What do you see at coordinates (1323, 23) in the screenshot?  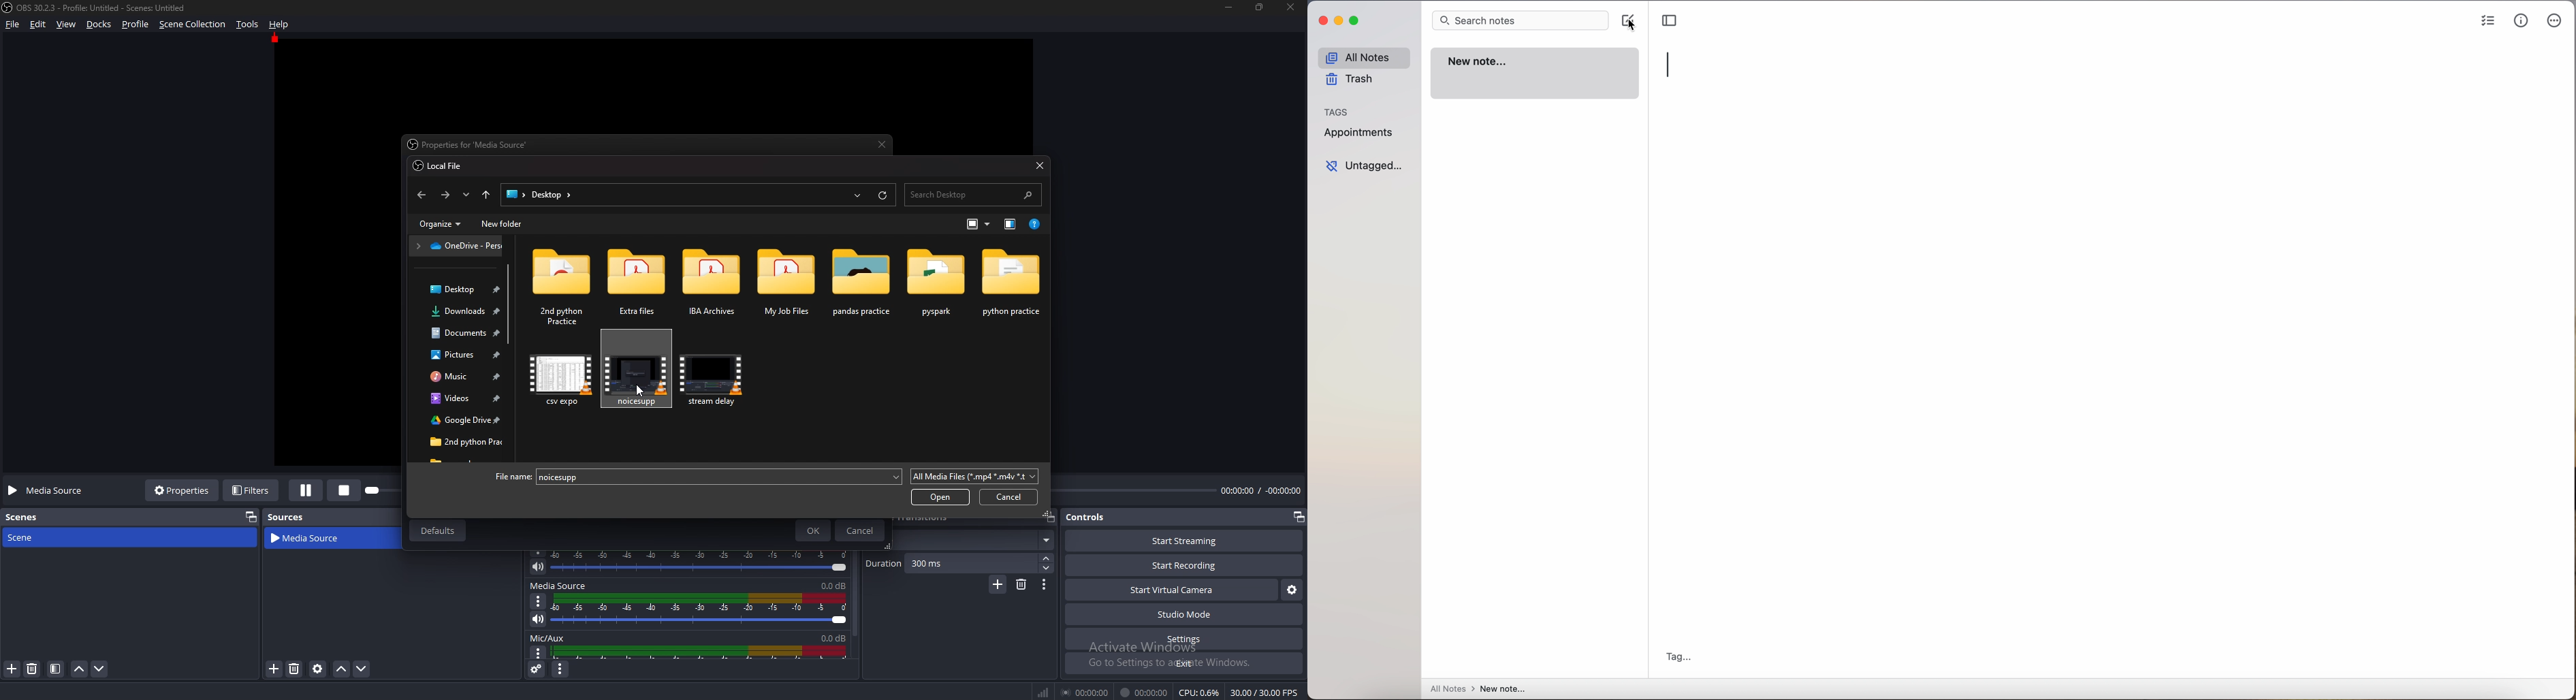 I see `close app` at bounding box center [1323, 23].